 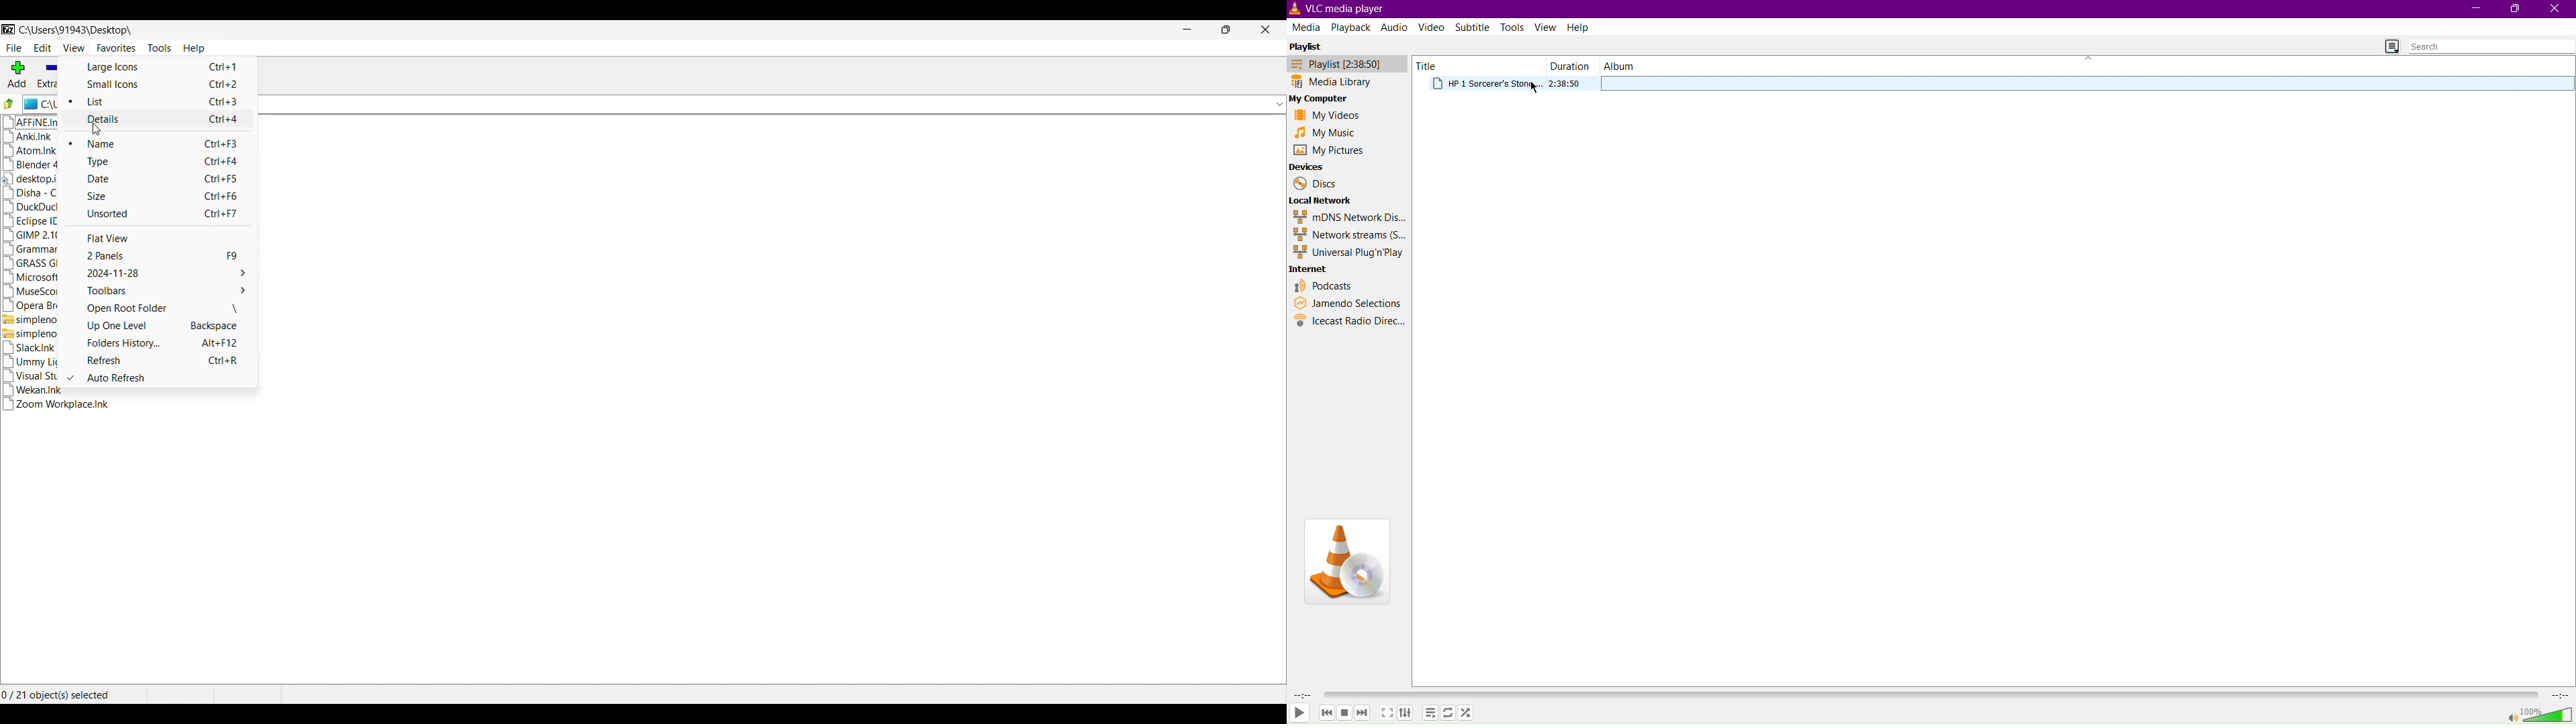 I want to click on Playlist, so click(x=1348, y=63).